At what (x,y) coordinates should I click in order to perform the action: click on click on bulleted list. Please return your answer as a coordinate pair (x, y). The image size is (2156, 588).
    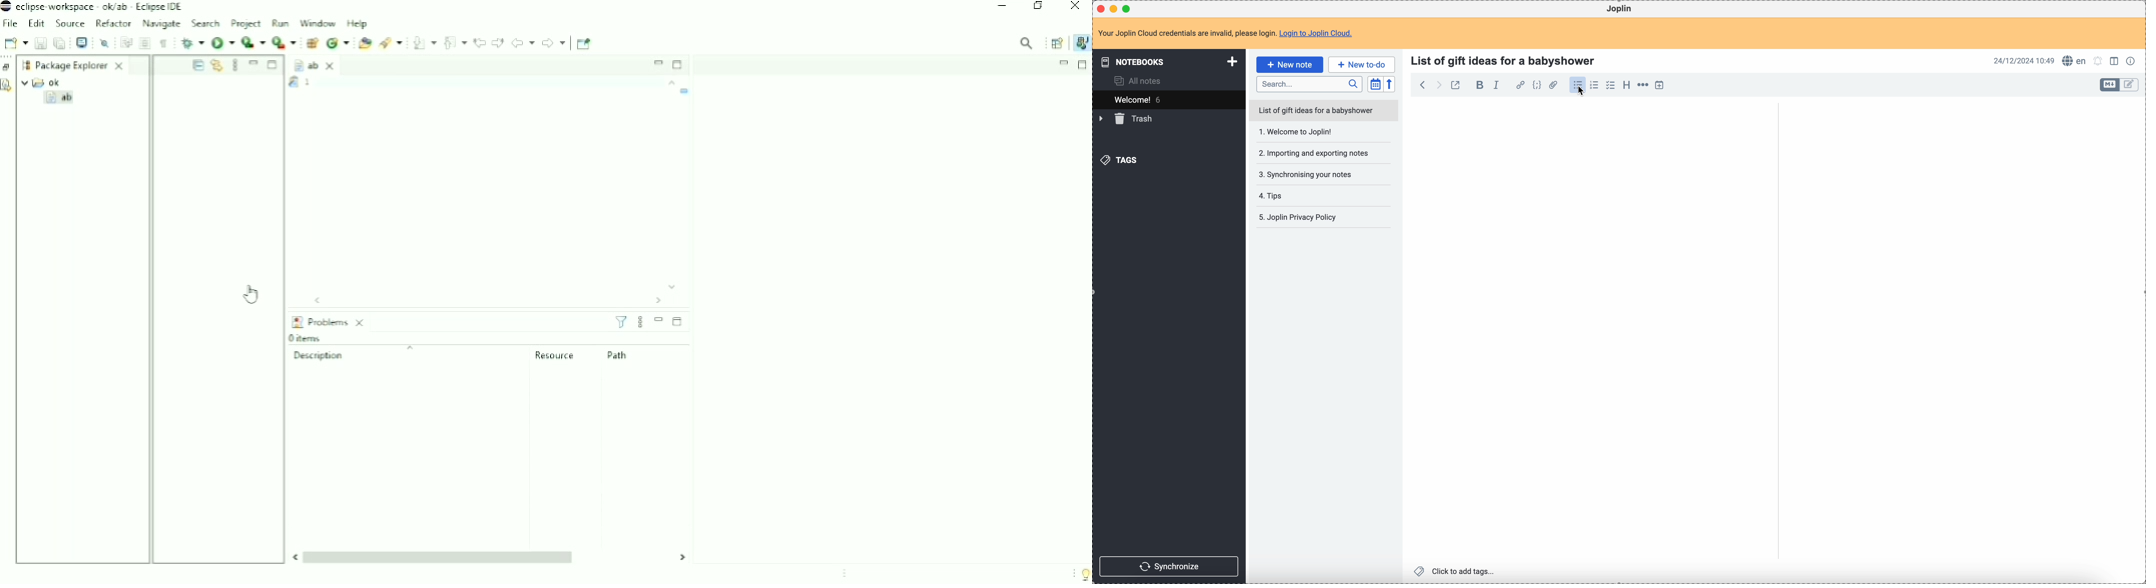
    Looking at the image, I should click on (1580, 85).